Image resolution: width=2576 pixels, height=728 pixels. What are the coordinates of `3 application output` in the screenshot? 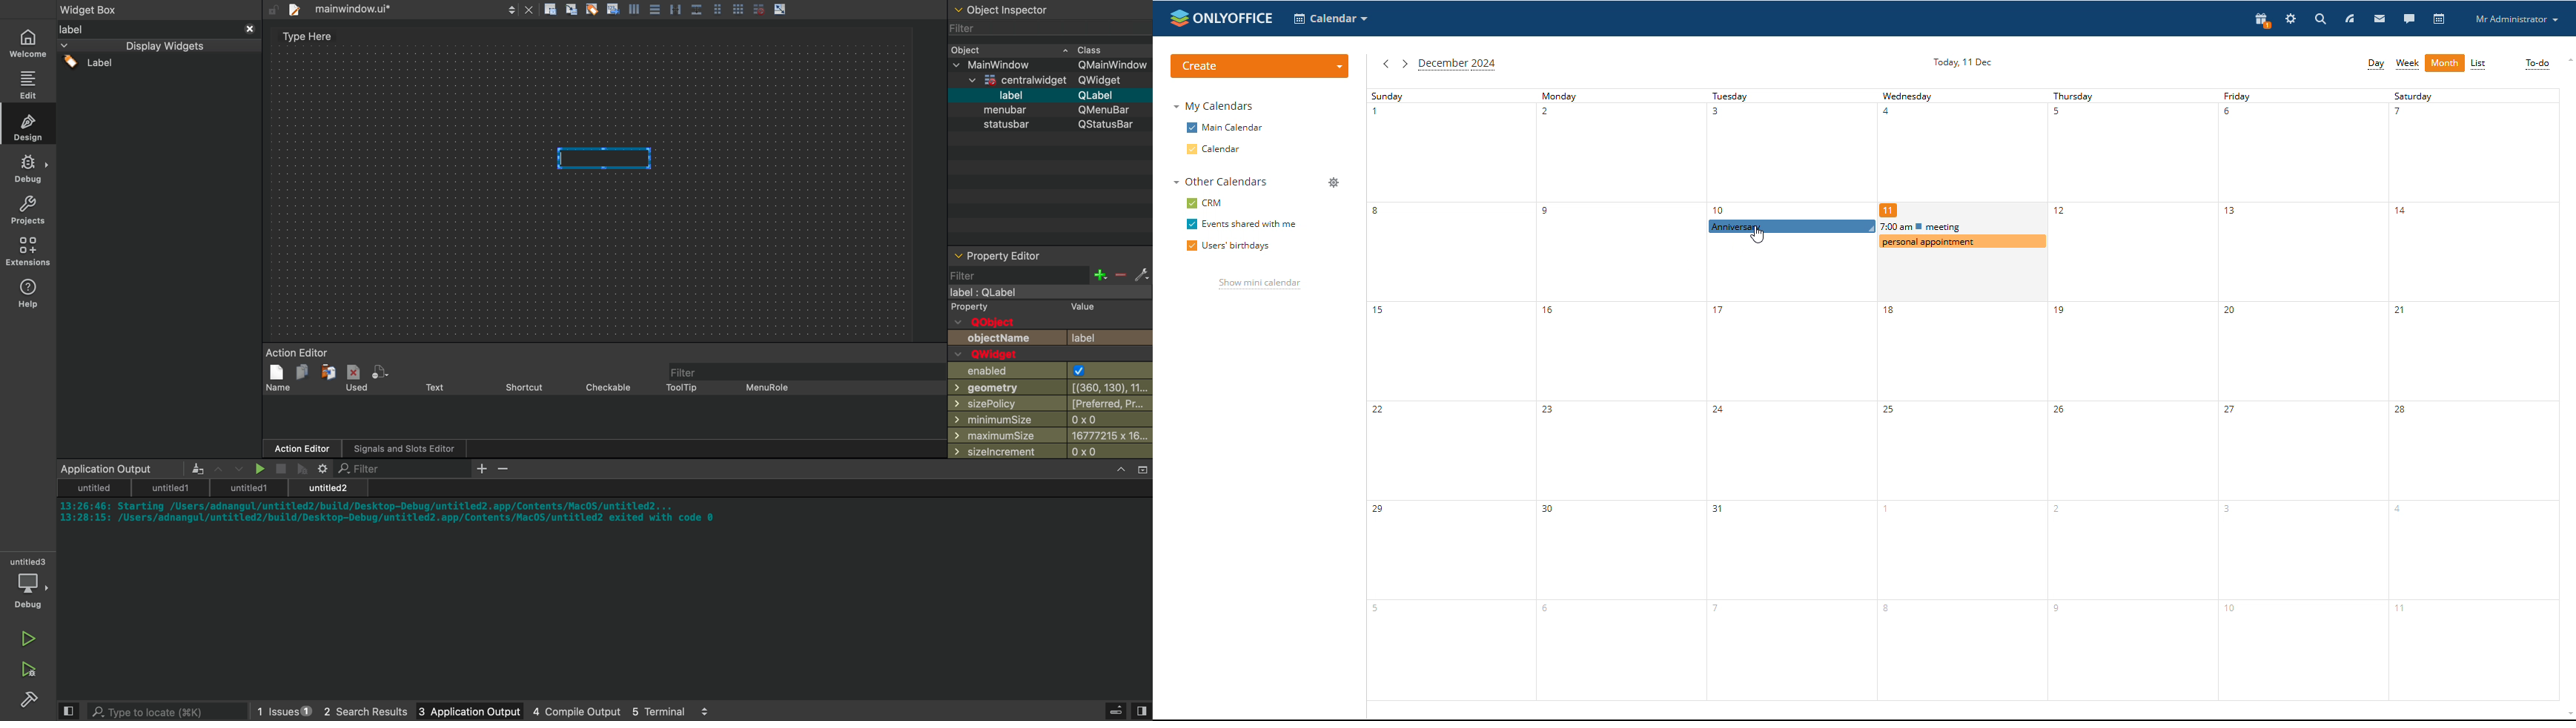 It's located at (456, 712).